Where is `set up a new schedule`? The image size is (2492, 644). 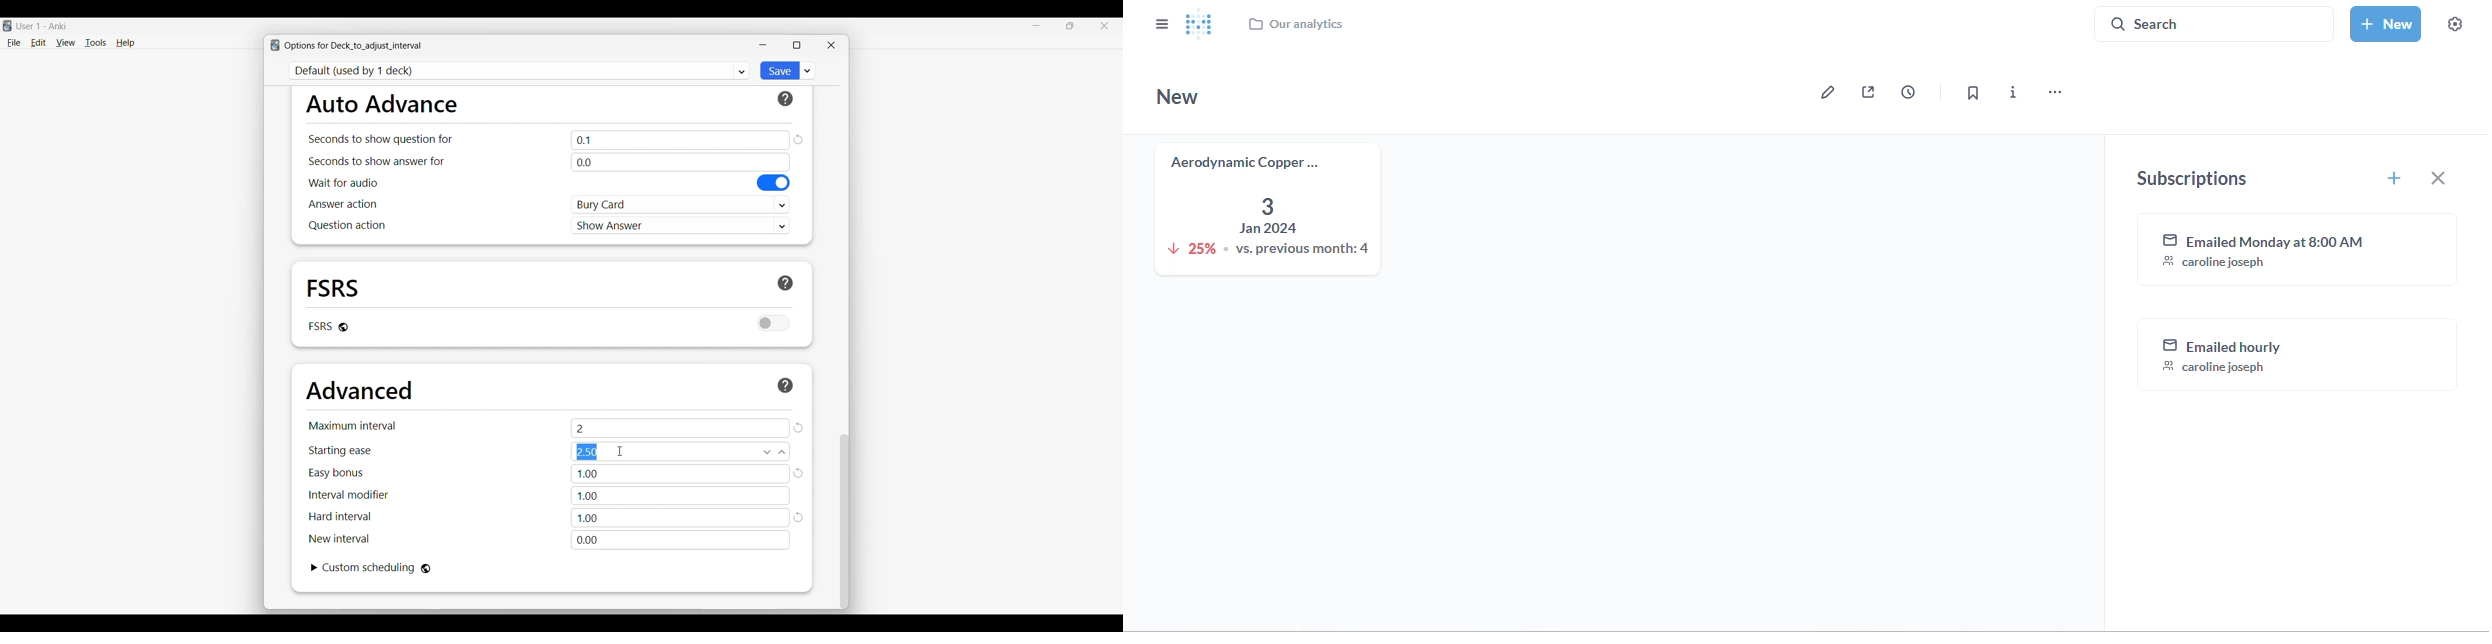
set up a new schedule is located at coordinates (2393, 177).